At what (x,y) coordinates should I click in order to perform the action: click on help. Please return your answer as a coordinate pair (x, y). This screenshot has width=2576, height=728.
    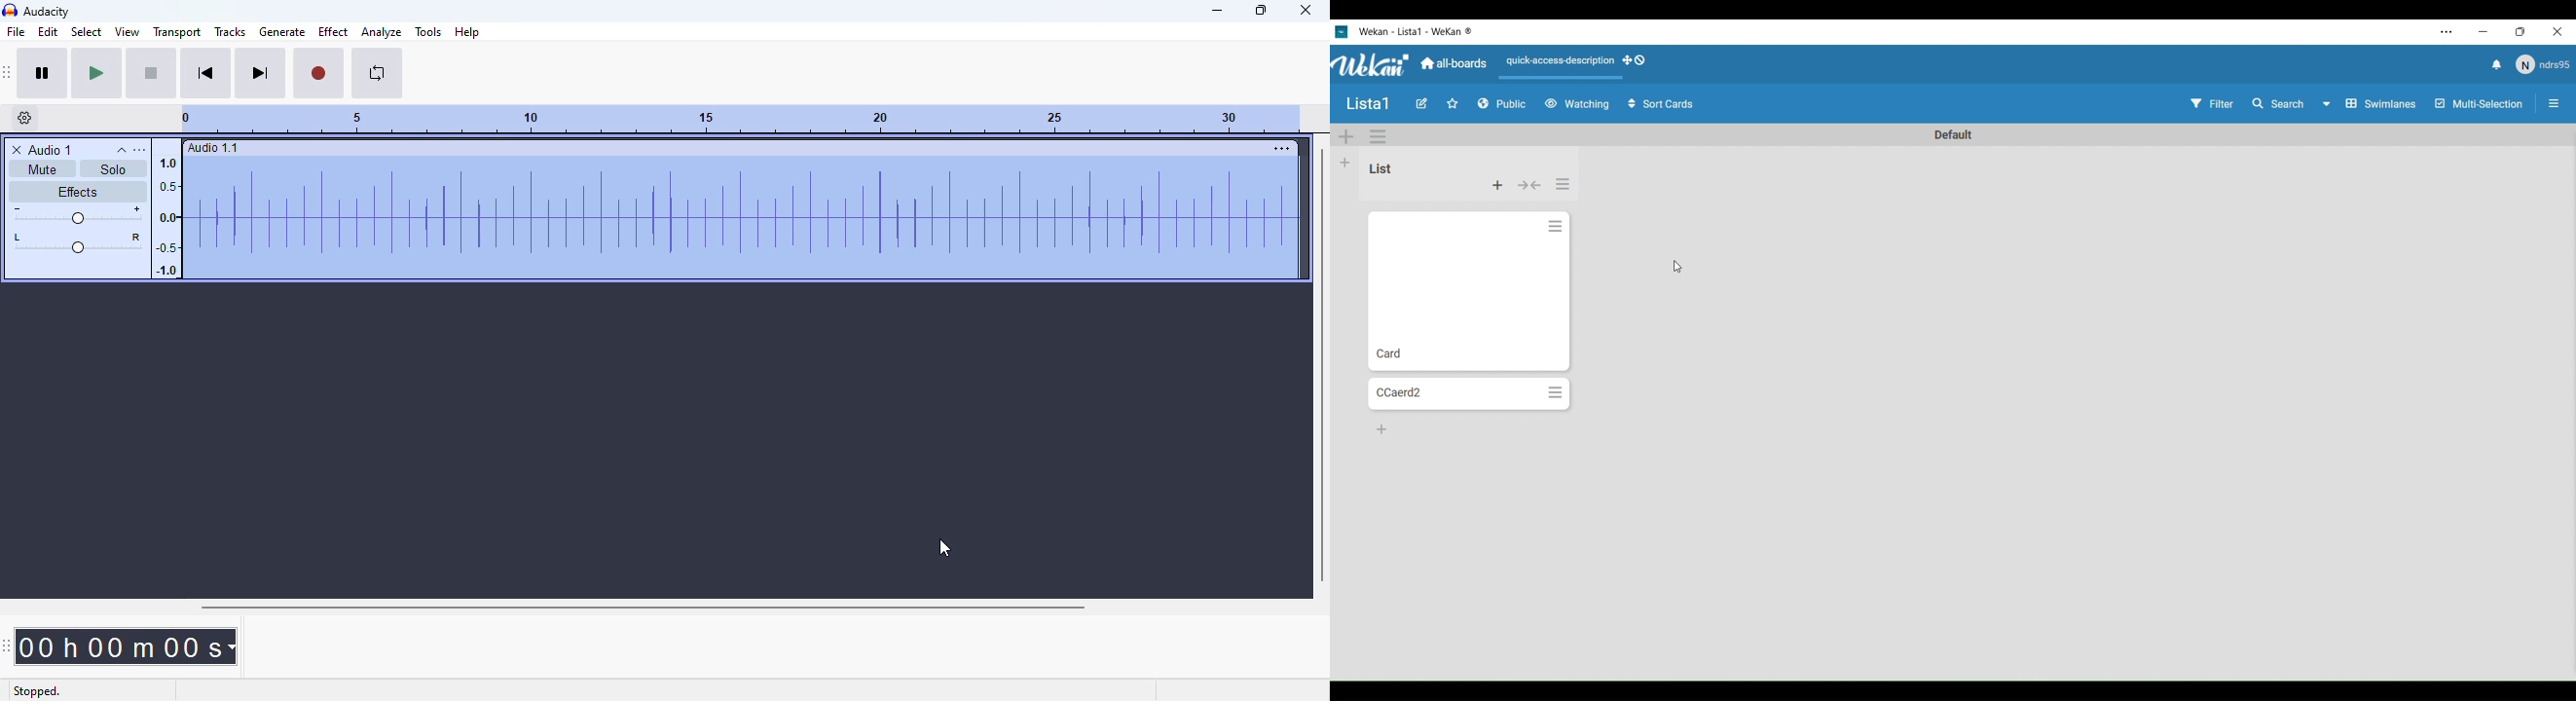
    Looking at the image, I should click on (467, 32).